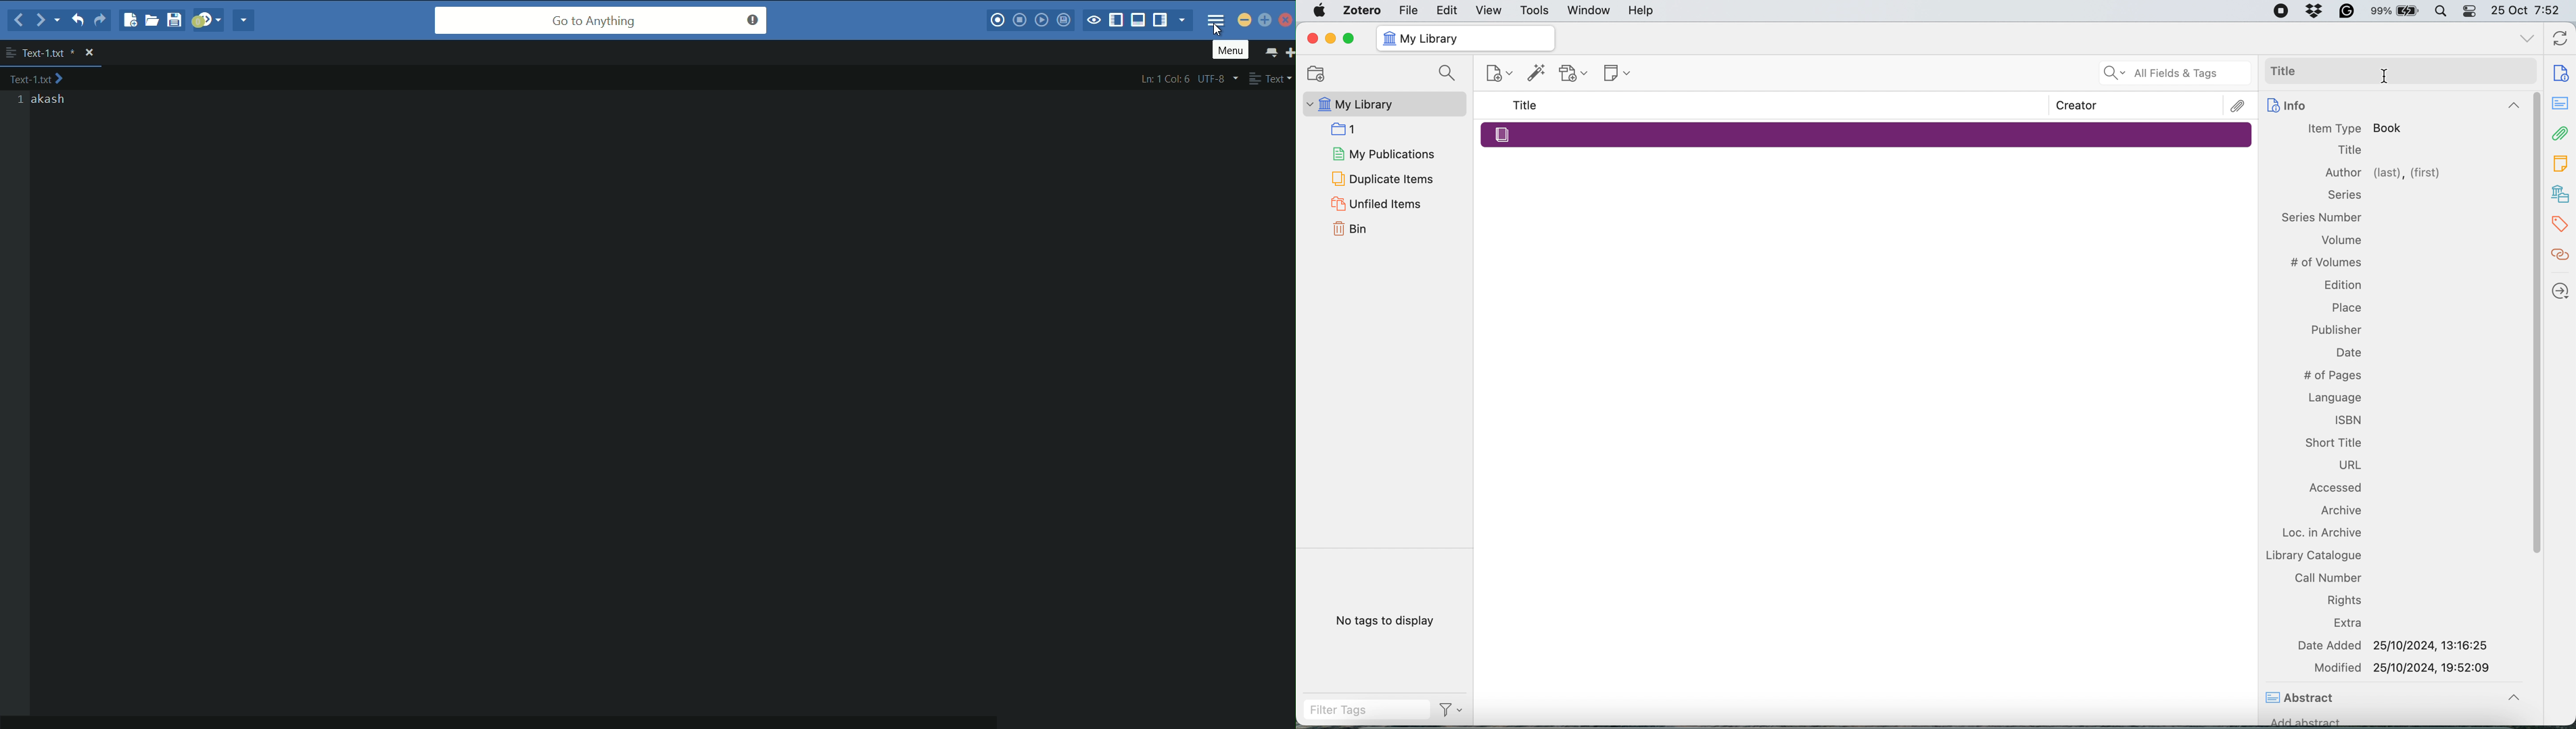 The image size is (2576, 756). I want to click on Locate, so click(2561, 291).